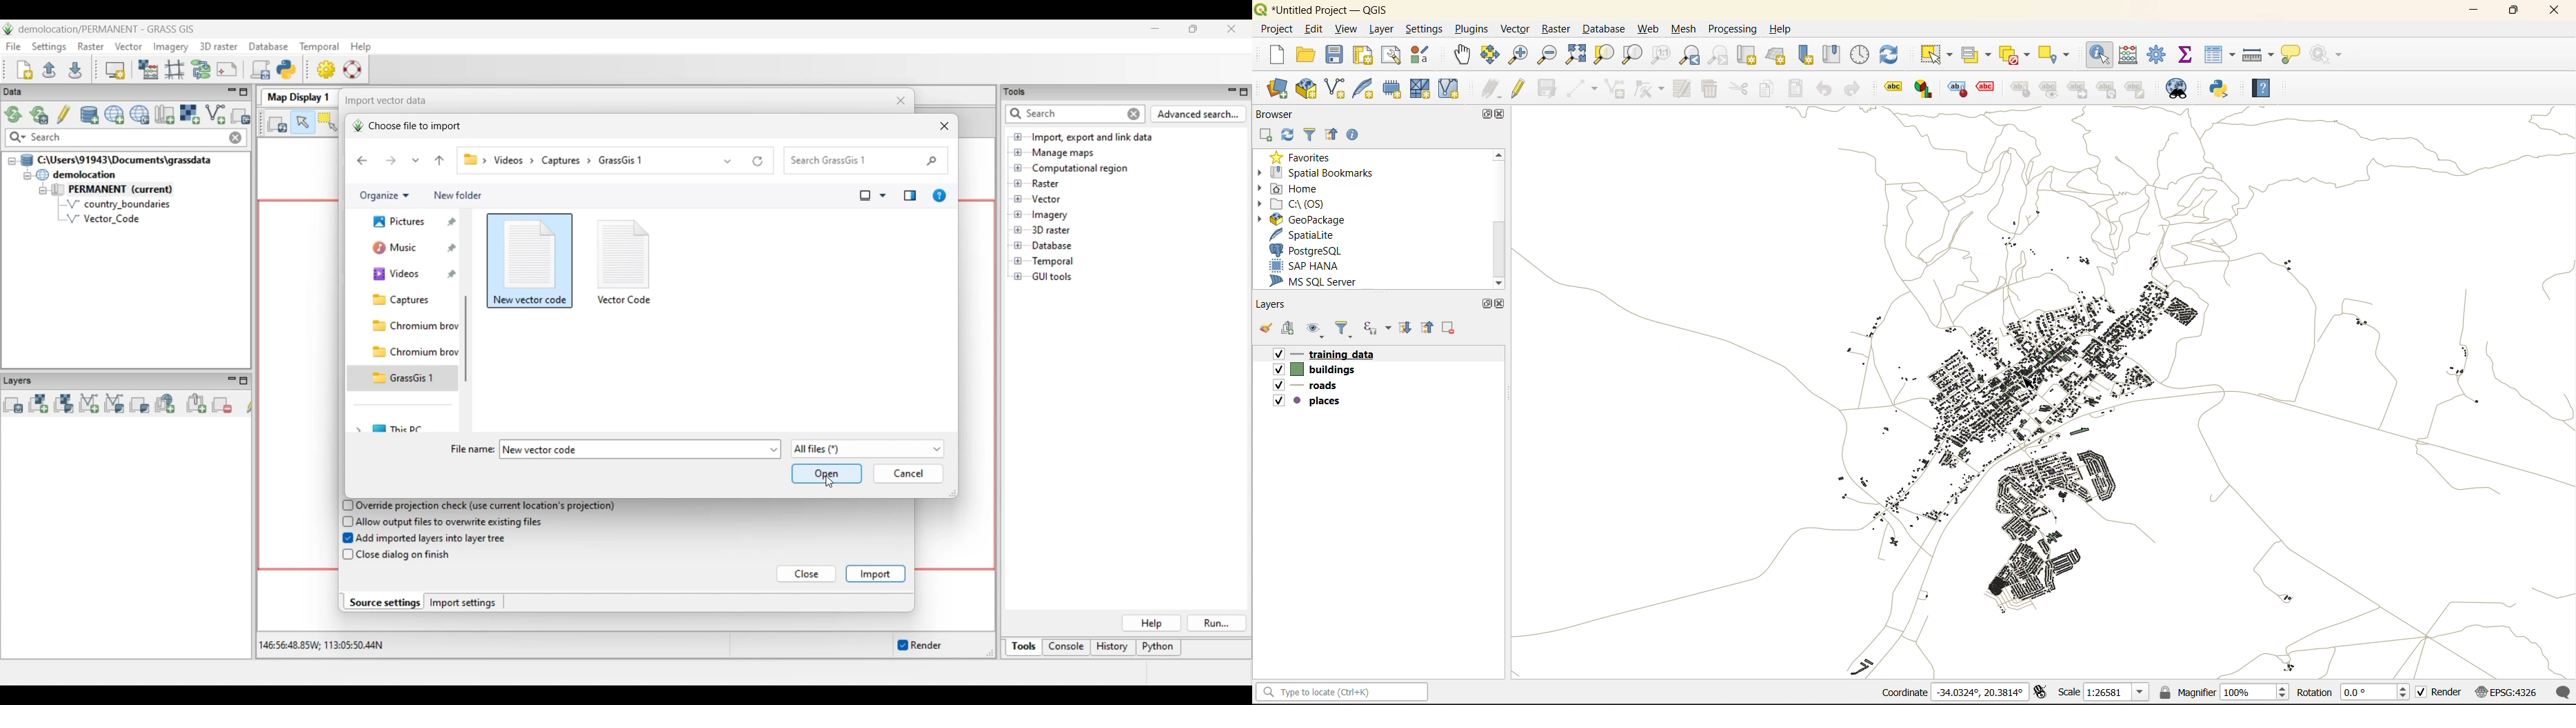 Image resolution: width=2576 pixels, height=728 pixels. Describe the element at coordinates (1734, 31) in the screenshot. I see `processing` at that location.